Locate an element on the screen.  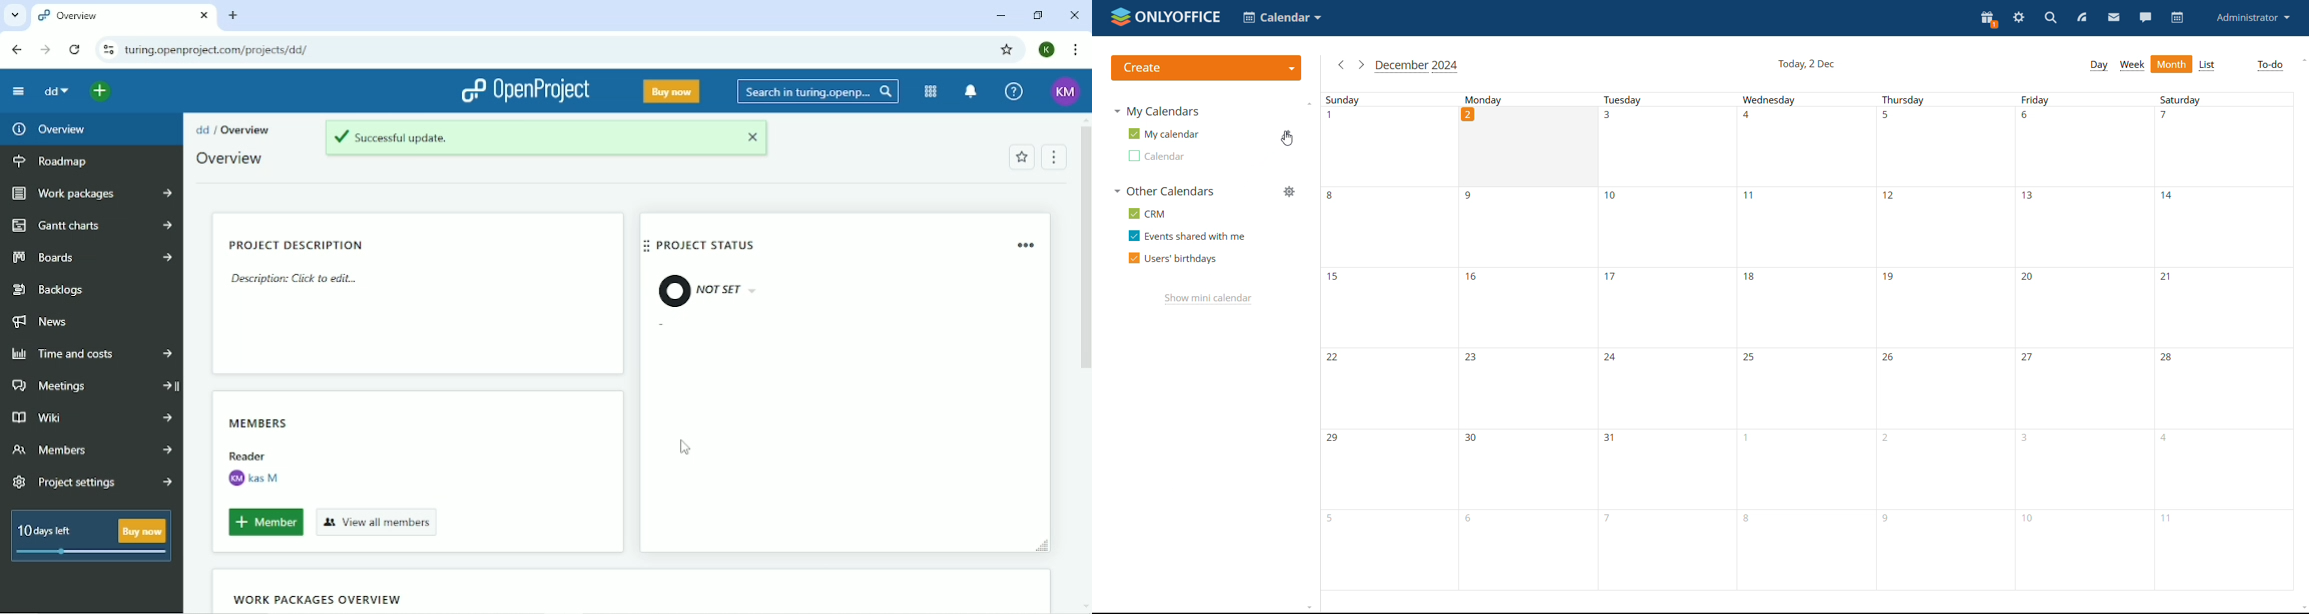
OpenProject is located at coordinates (522, 92).